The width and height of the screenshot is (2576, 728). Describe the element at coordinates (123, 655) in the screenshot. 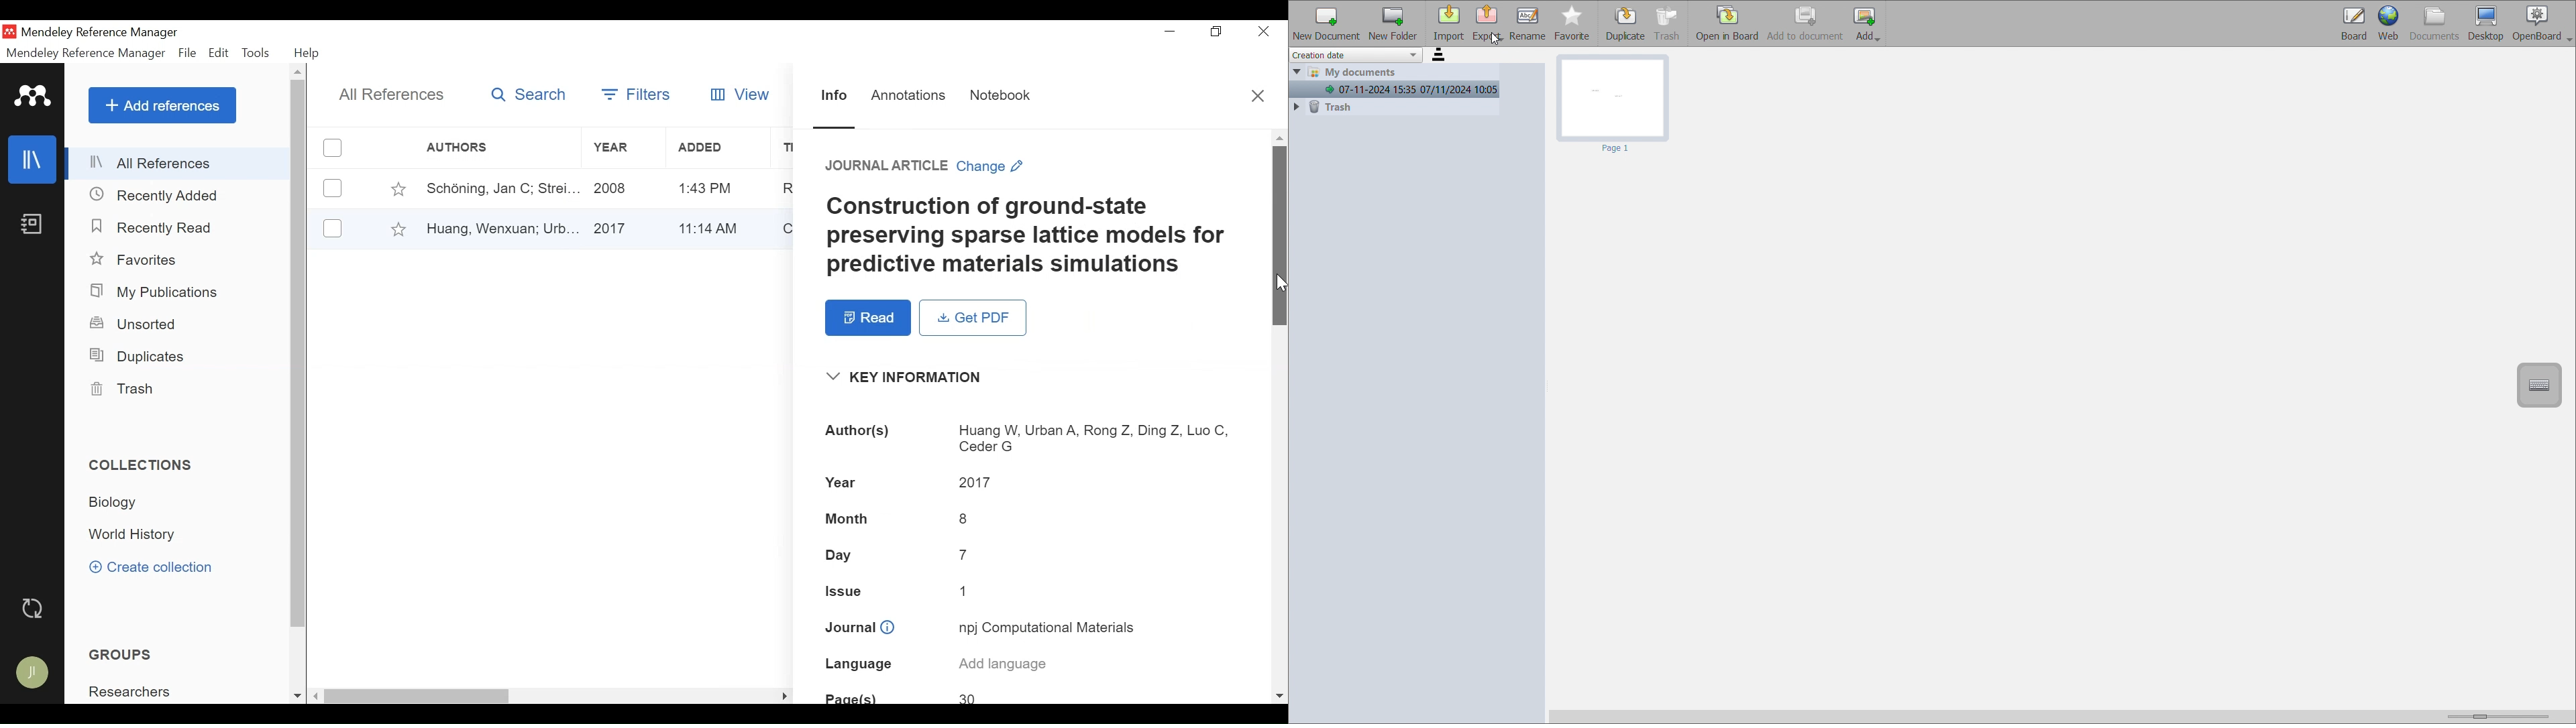

I see `Groups` at that location.